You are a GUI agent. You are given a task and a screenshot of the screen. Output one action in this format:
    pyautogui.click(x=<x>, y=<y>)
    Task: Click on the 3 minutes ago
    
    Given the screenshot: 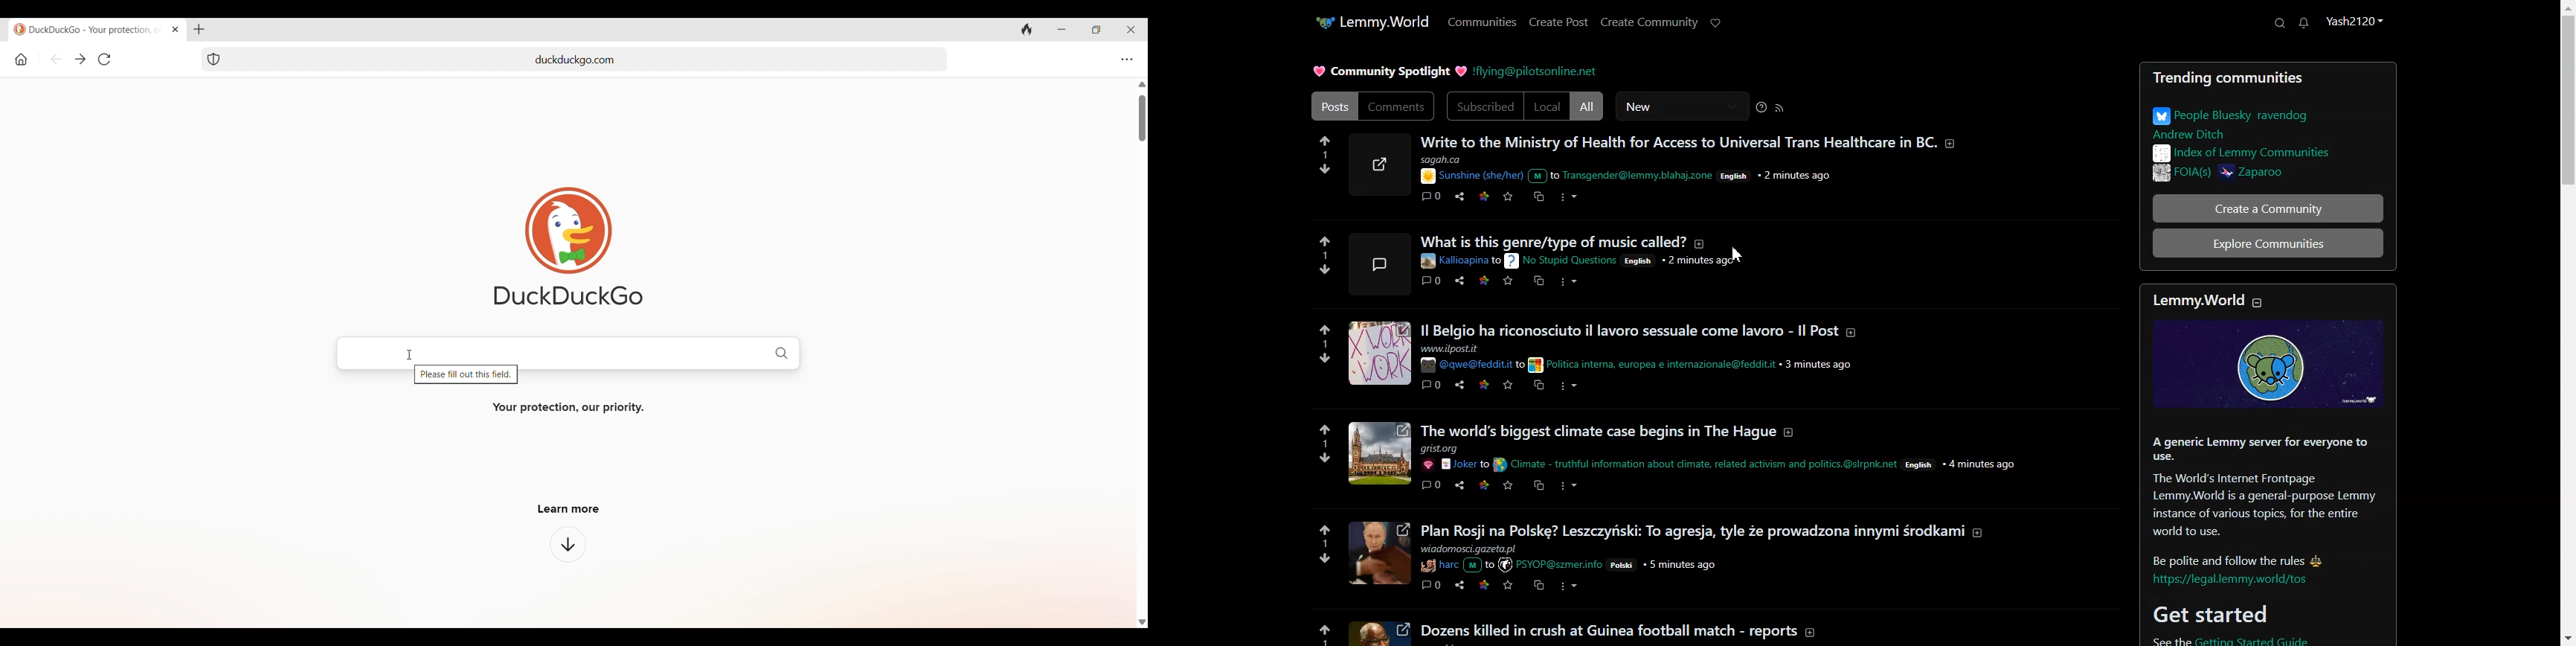 What is the action you would take?
    pyautogui.click(x=1821, y=364)
    